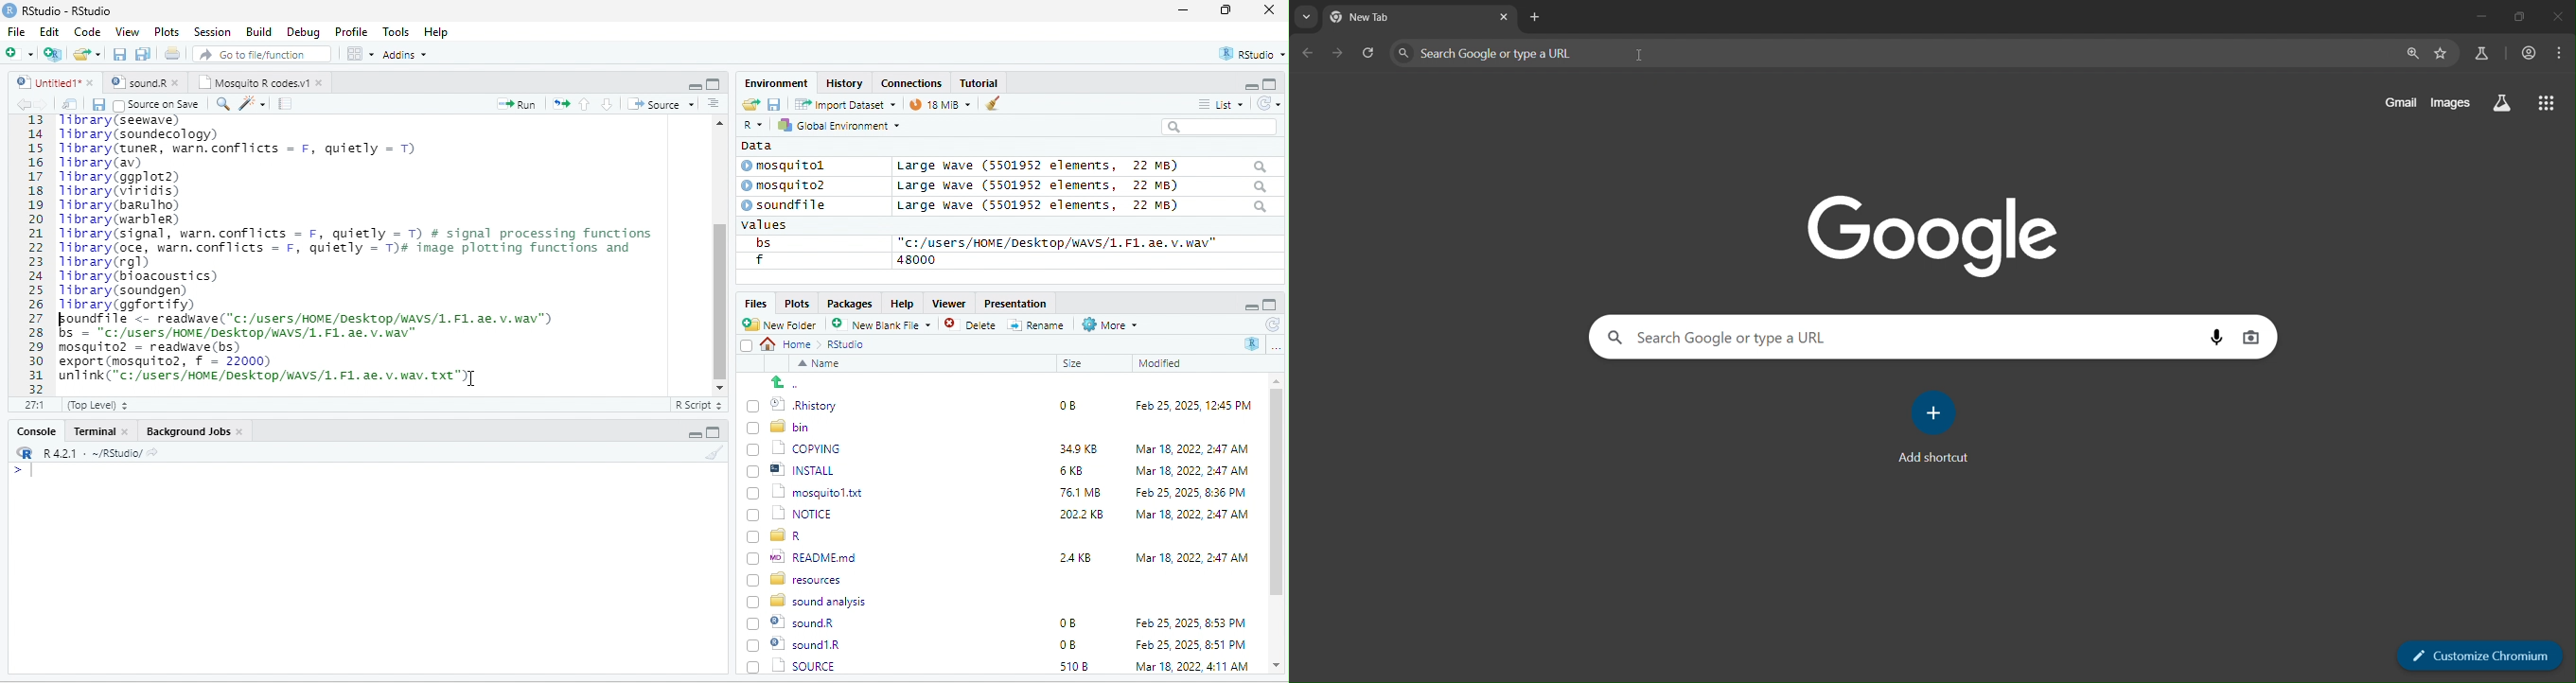 This screenshot has width=2576, height=700. What do you see at coordinates (1272, 83) in the screenshot?
I see `maximize` at bounding box center [1272, 83].